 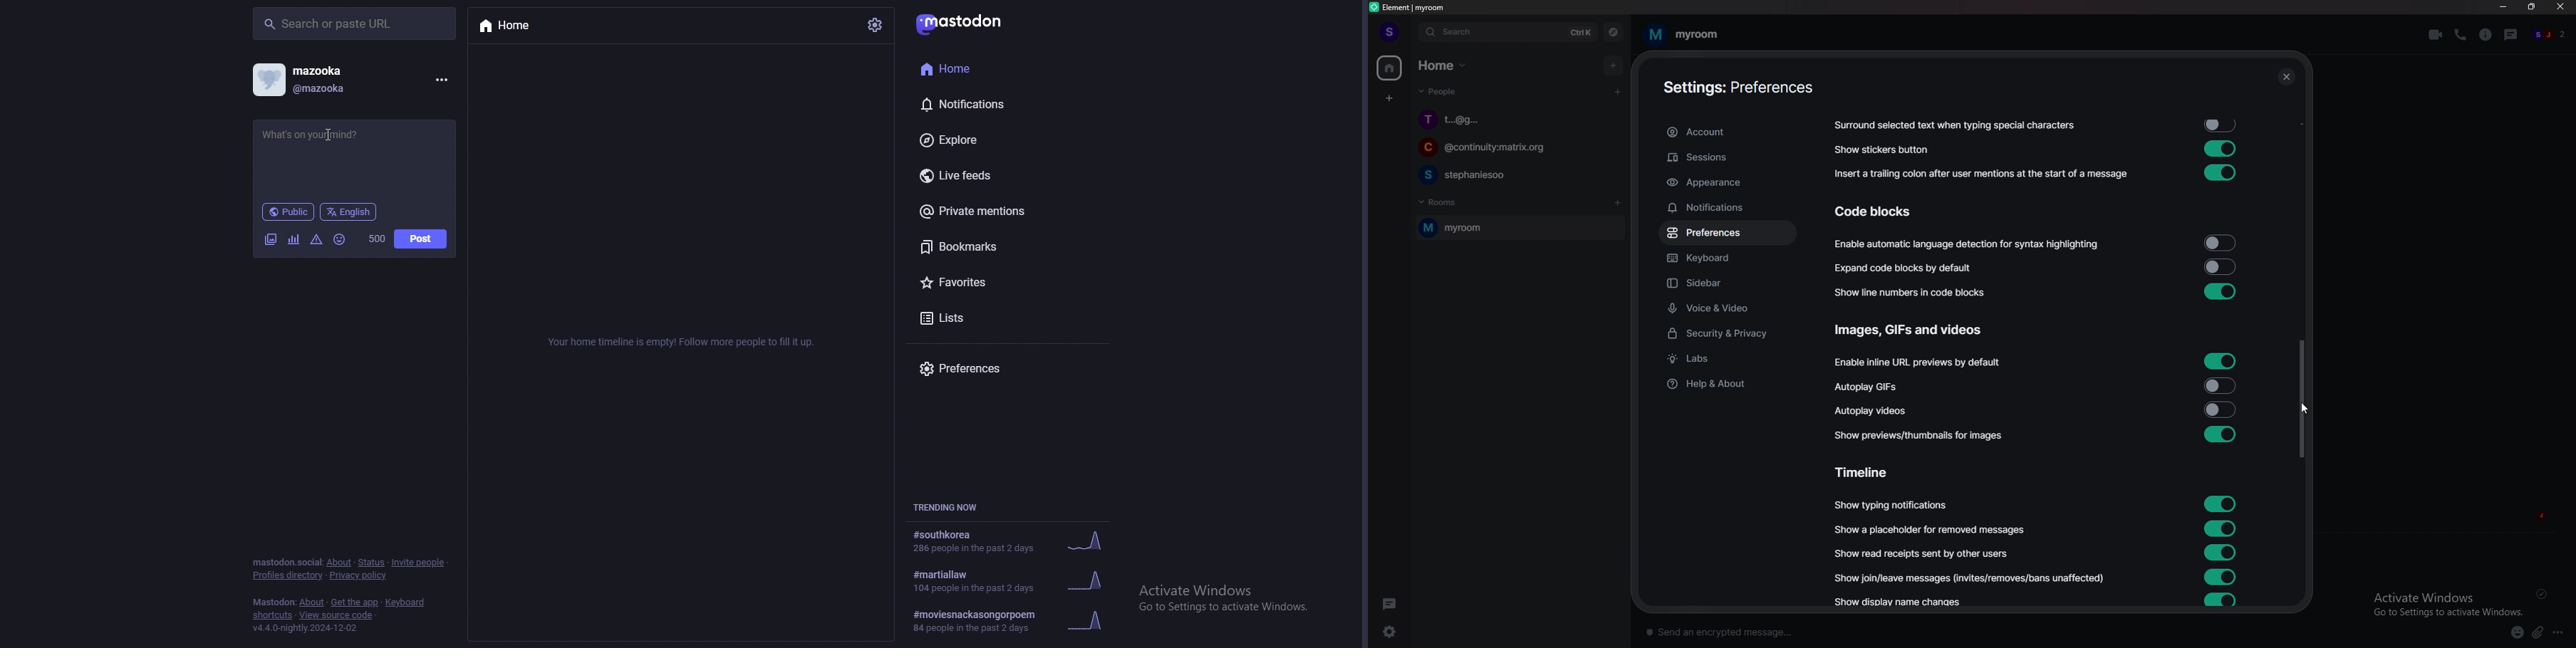 What do you see at coordinates (1979, 174) in the screenshot?
I see `insert and trailing colon` at bounding box center [1979, 174].